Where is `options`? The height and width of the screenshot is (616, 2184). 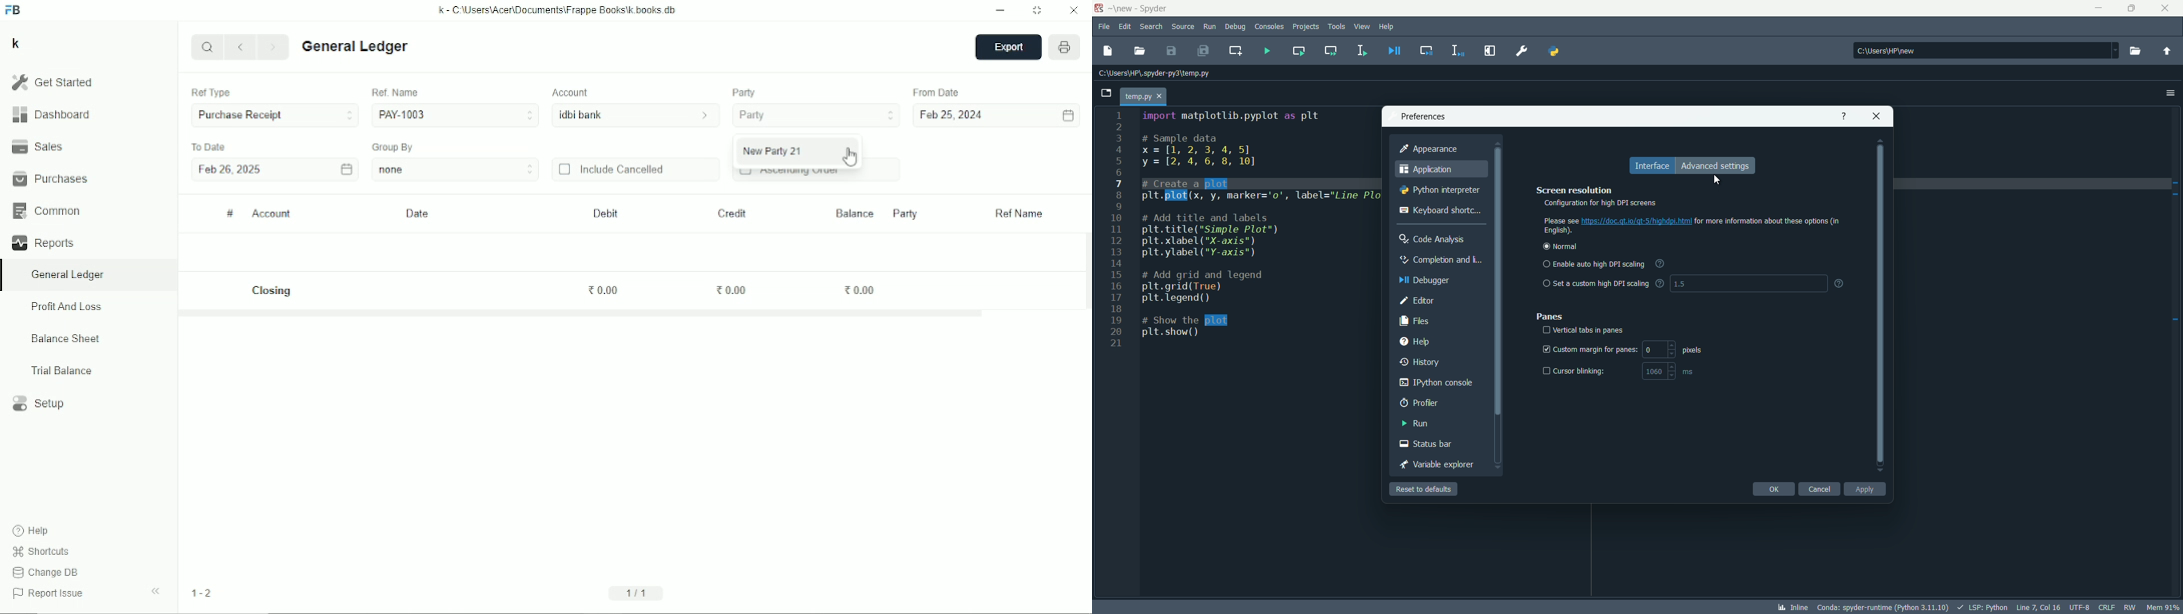 options is located at coordinates (2172, 92).